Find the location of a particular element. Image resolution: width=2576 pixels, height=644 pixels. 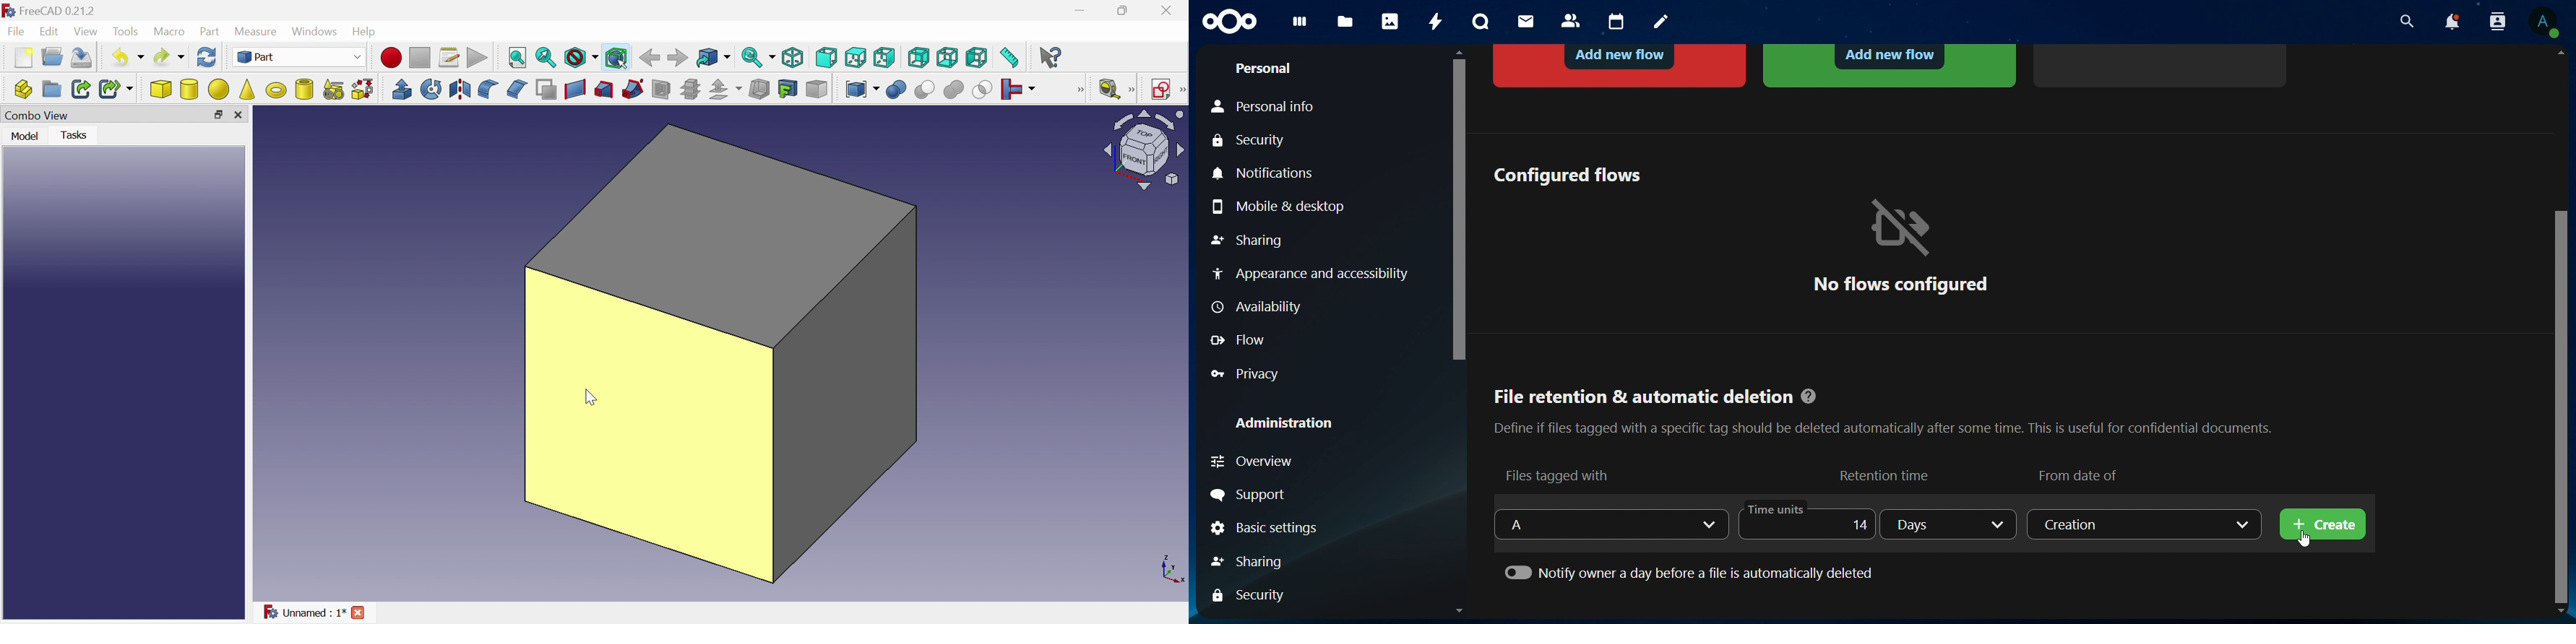

Front is located at coordinates (827, 58).